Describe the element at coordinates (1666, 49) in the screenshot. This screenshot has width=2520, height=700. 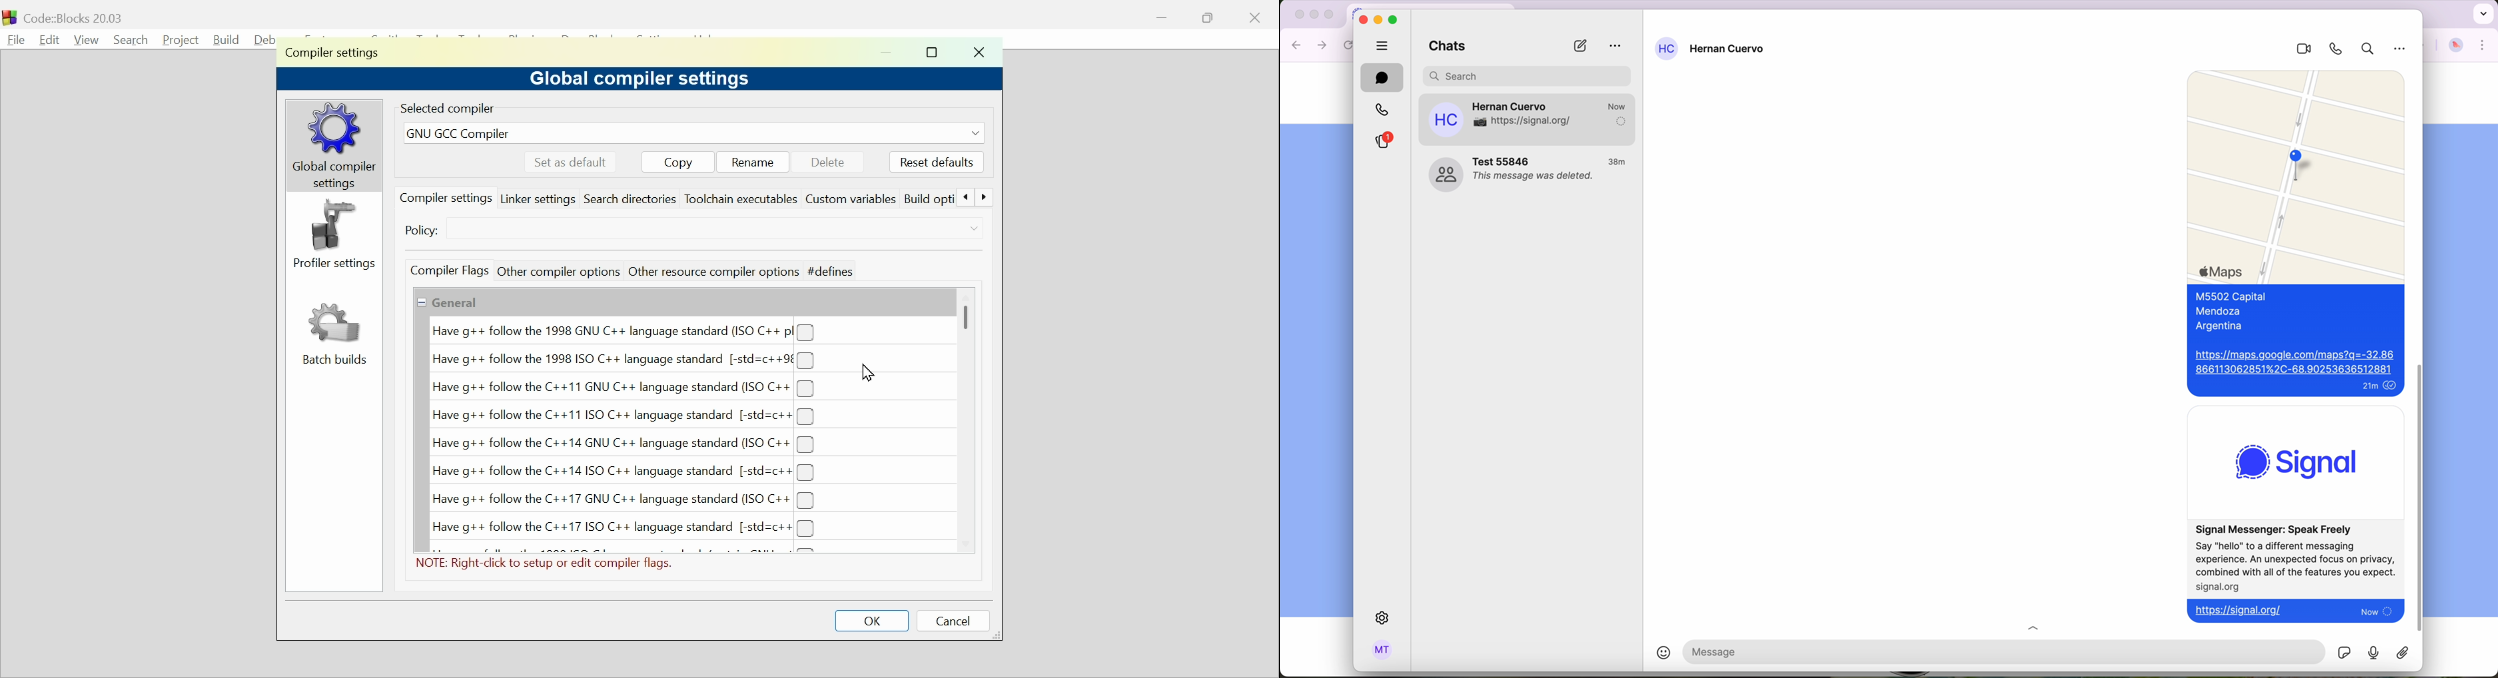
I see `profile icon` at that location.